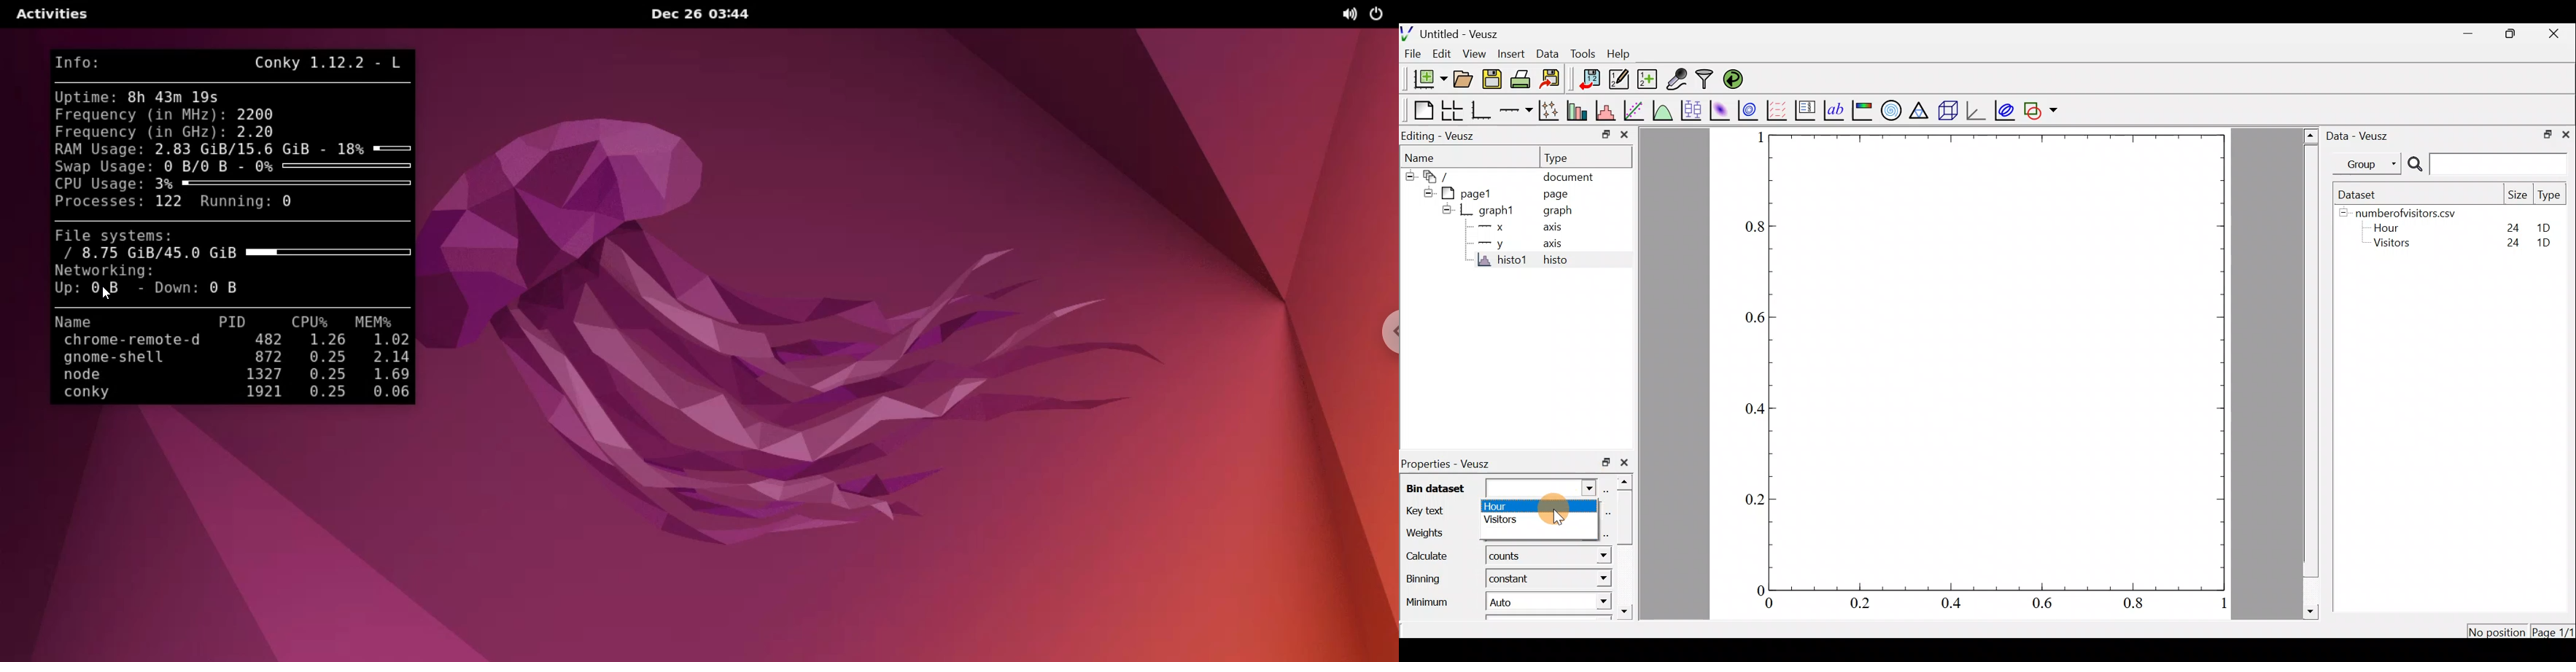  What do you see at coordinates (2469, 35) in the screenshot?
I see `minimize` at bounding box center [2469, 35].